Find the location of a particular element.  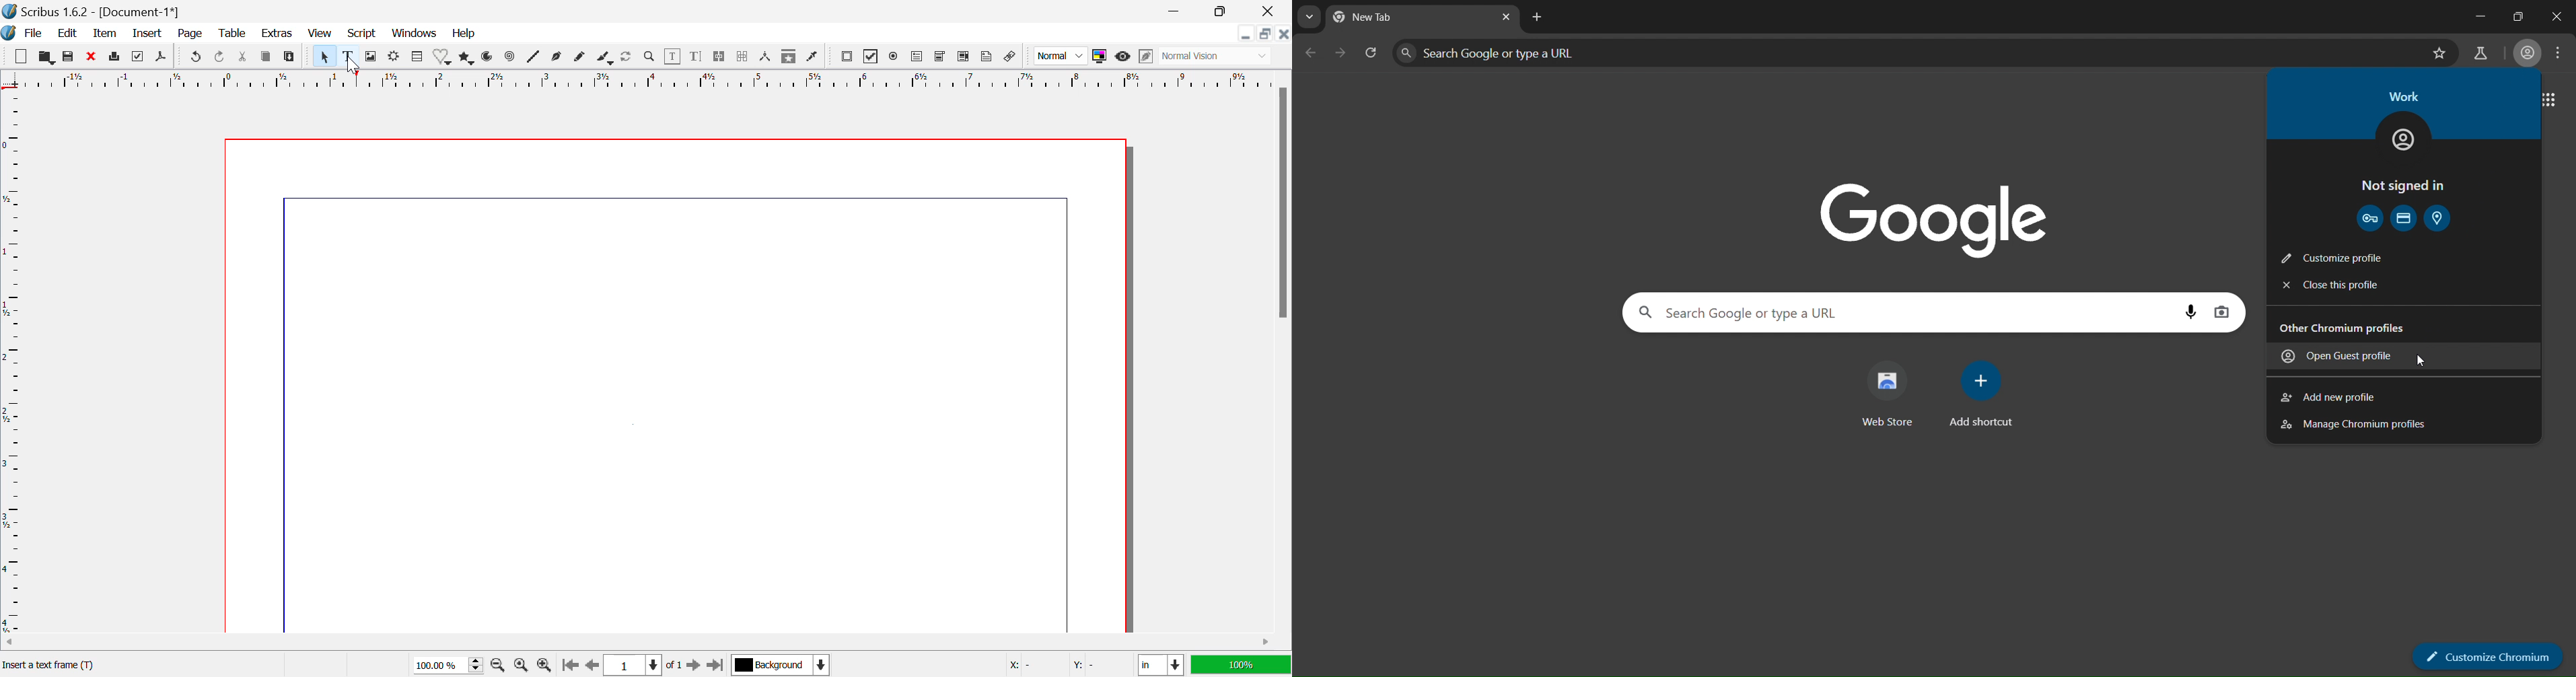

Render Frame is located at coordinates (396, 57).